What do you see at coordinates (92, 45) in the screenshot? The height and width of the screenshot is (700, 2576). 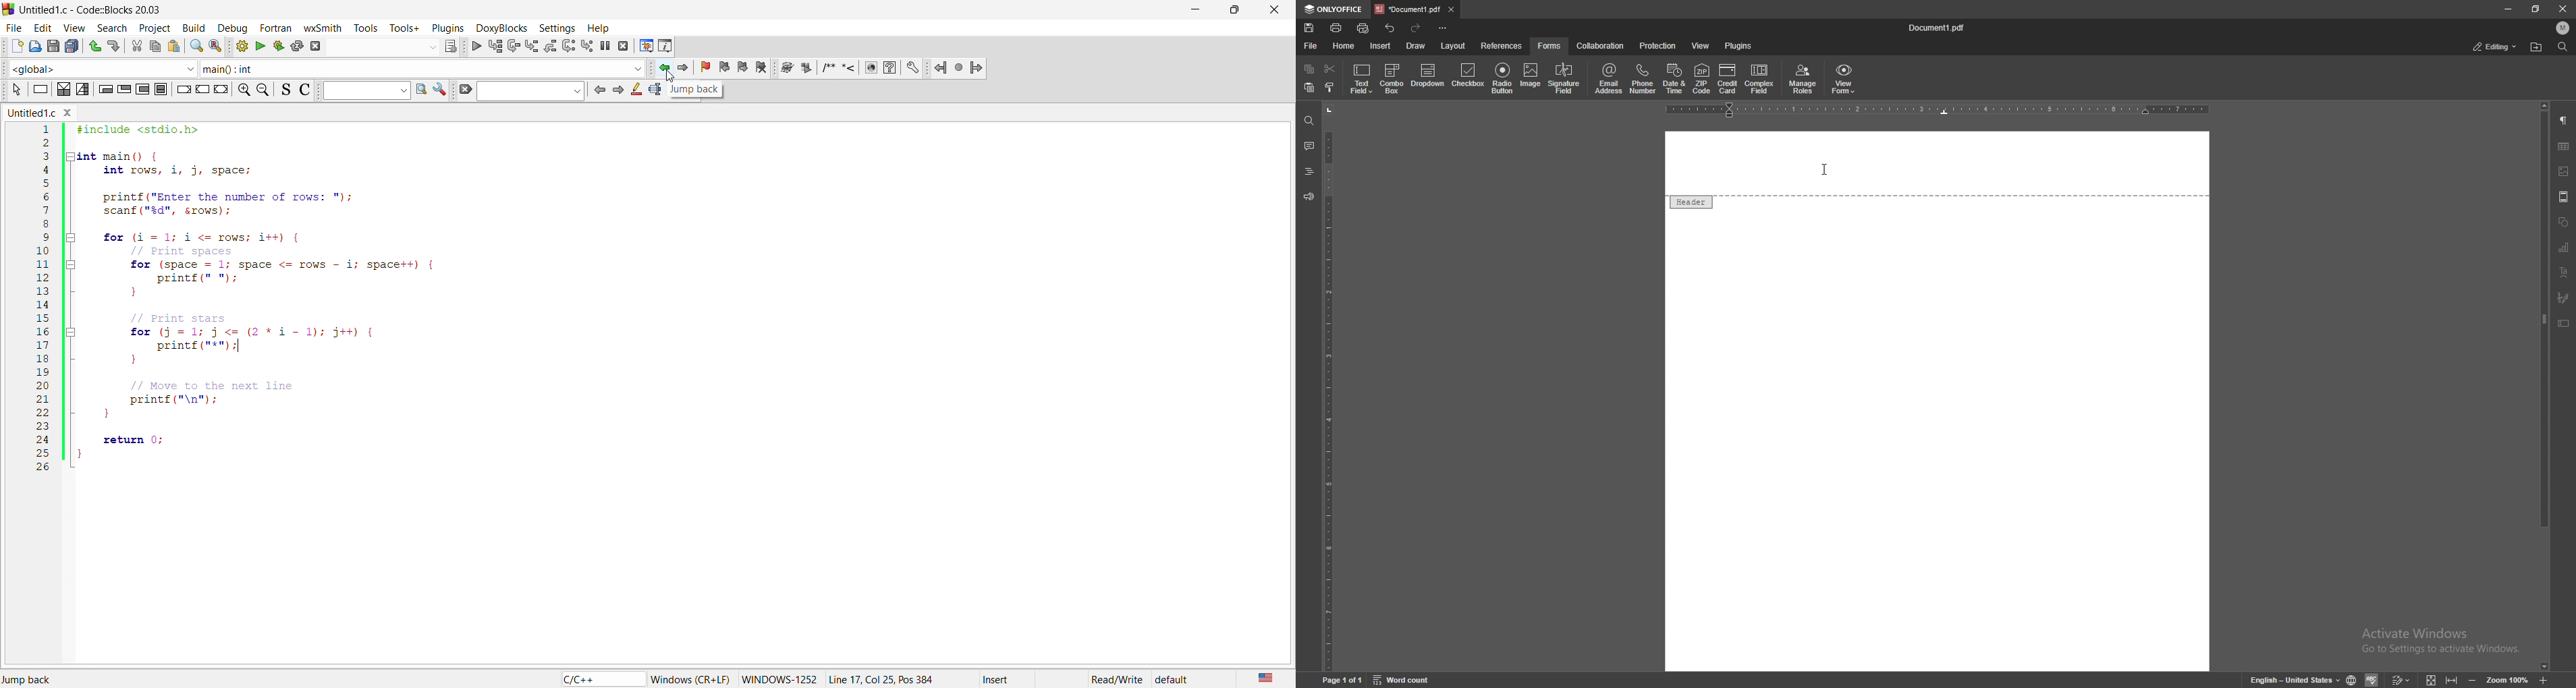 I see `undo` at bounding box center [92, 45].